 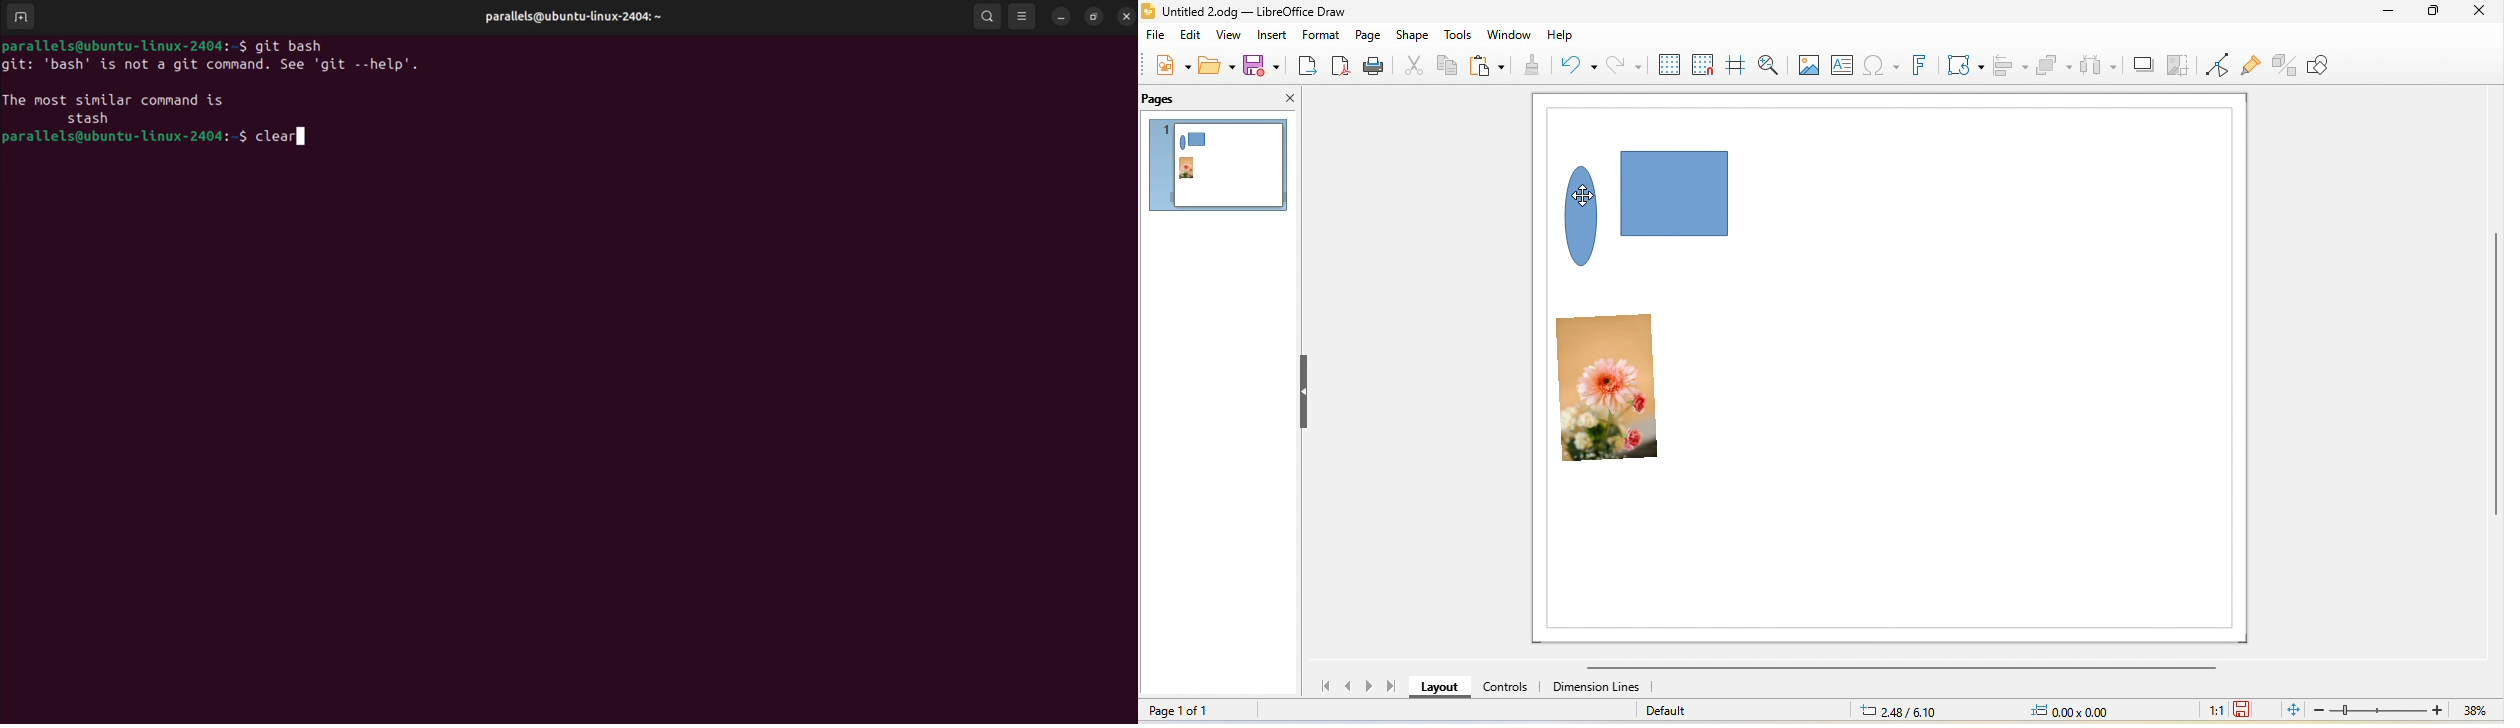 What do you see at coordinates (1417, 68) in the screenshot?
I see `cut` at bounding box center [1417, 68].